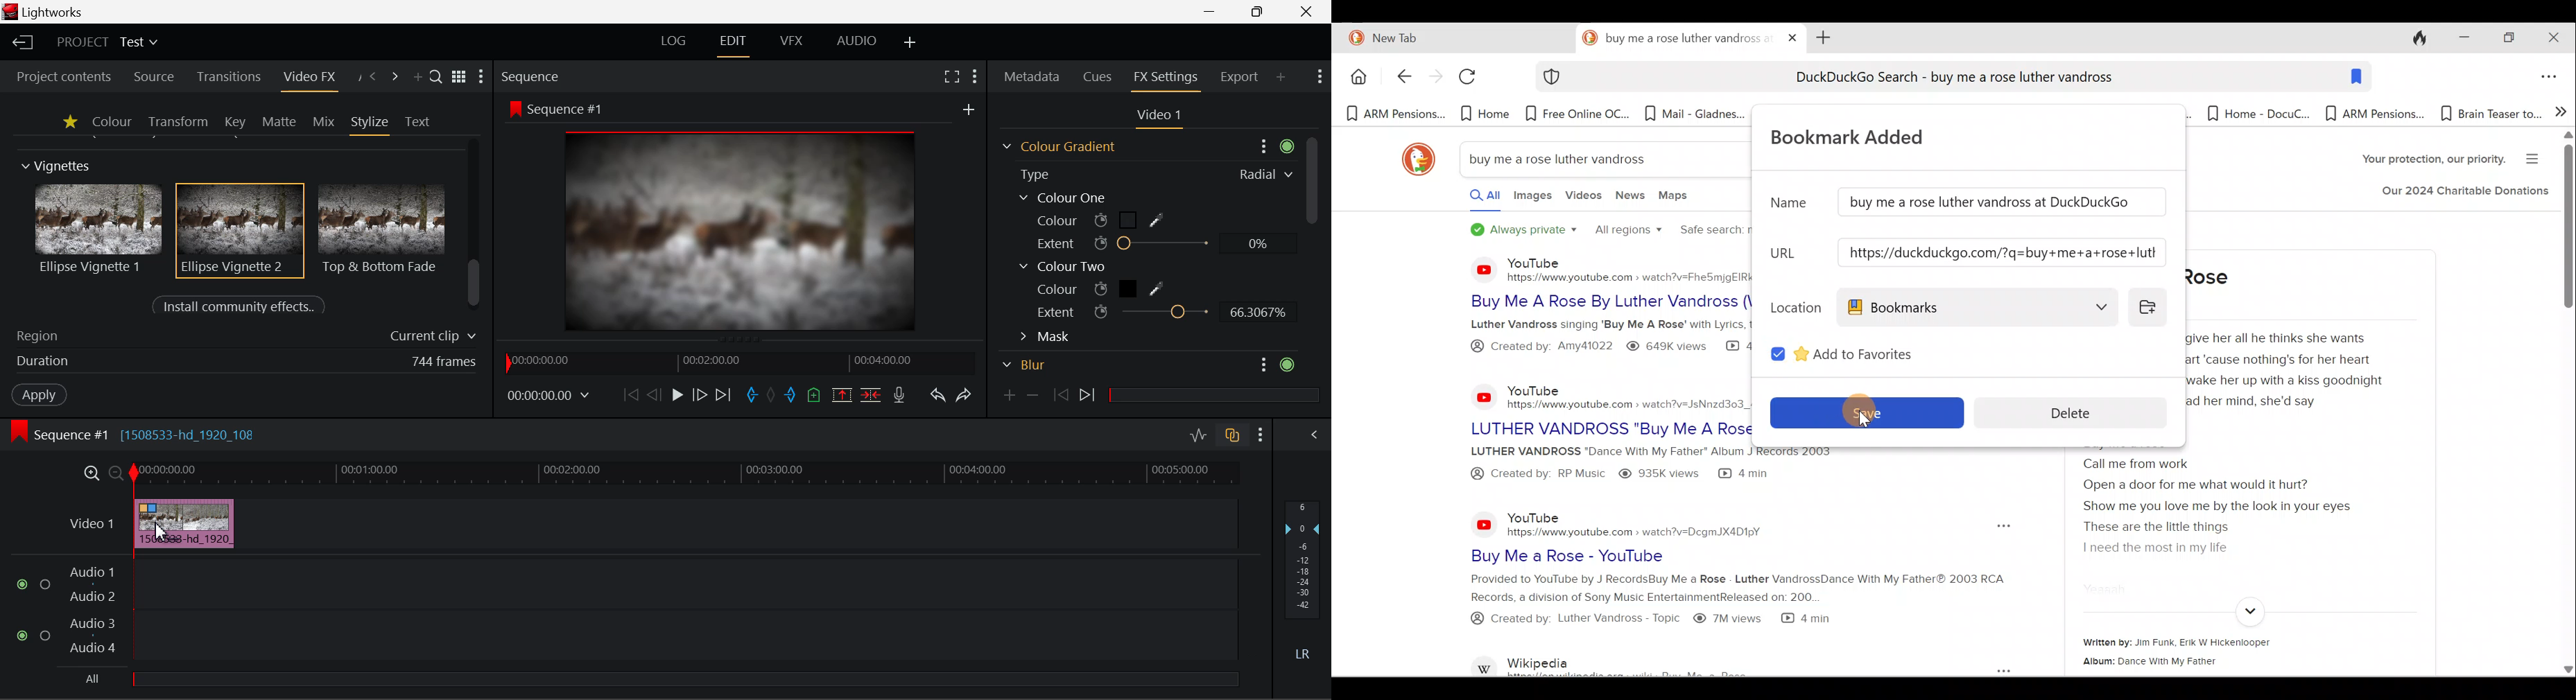  What do you see at coordinates (1154, 243) in the screenshot?
I see `Extent © O . 0%` at bounding box center [1154, 243].